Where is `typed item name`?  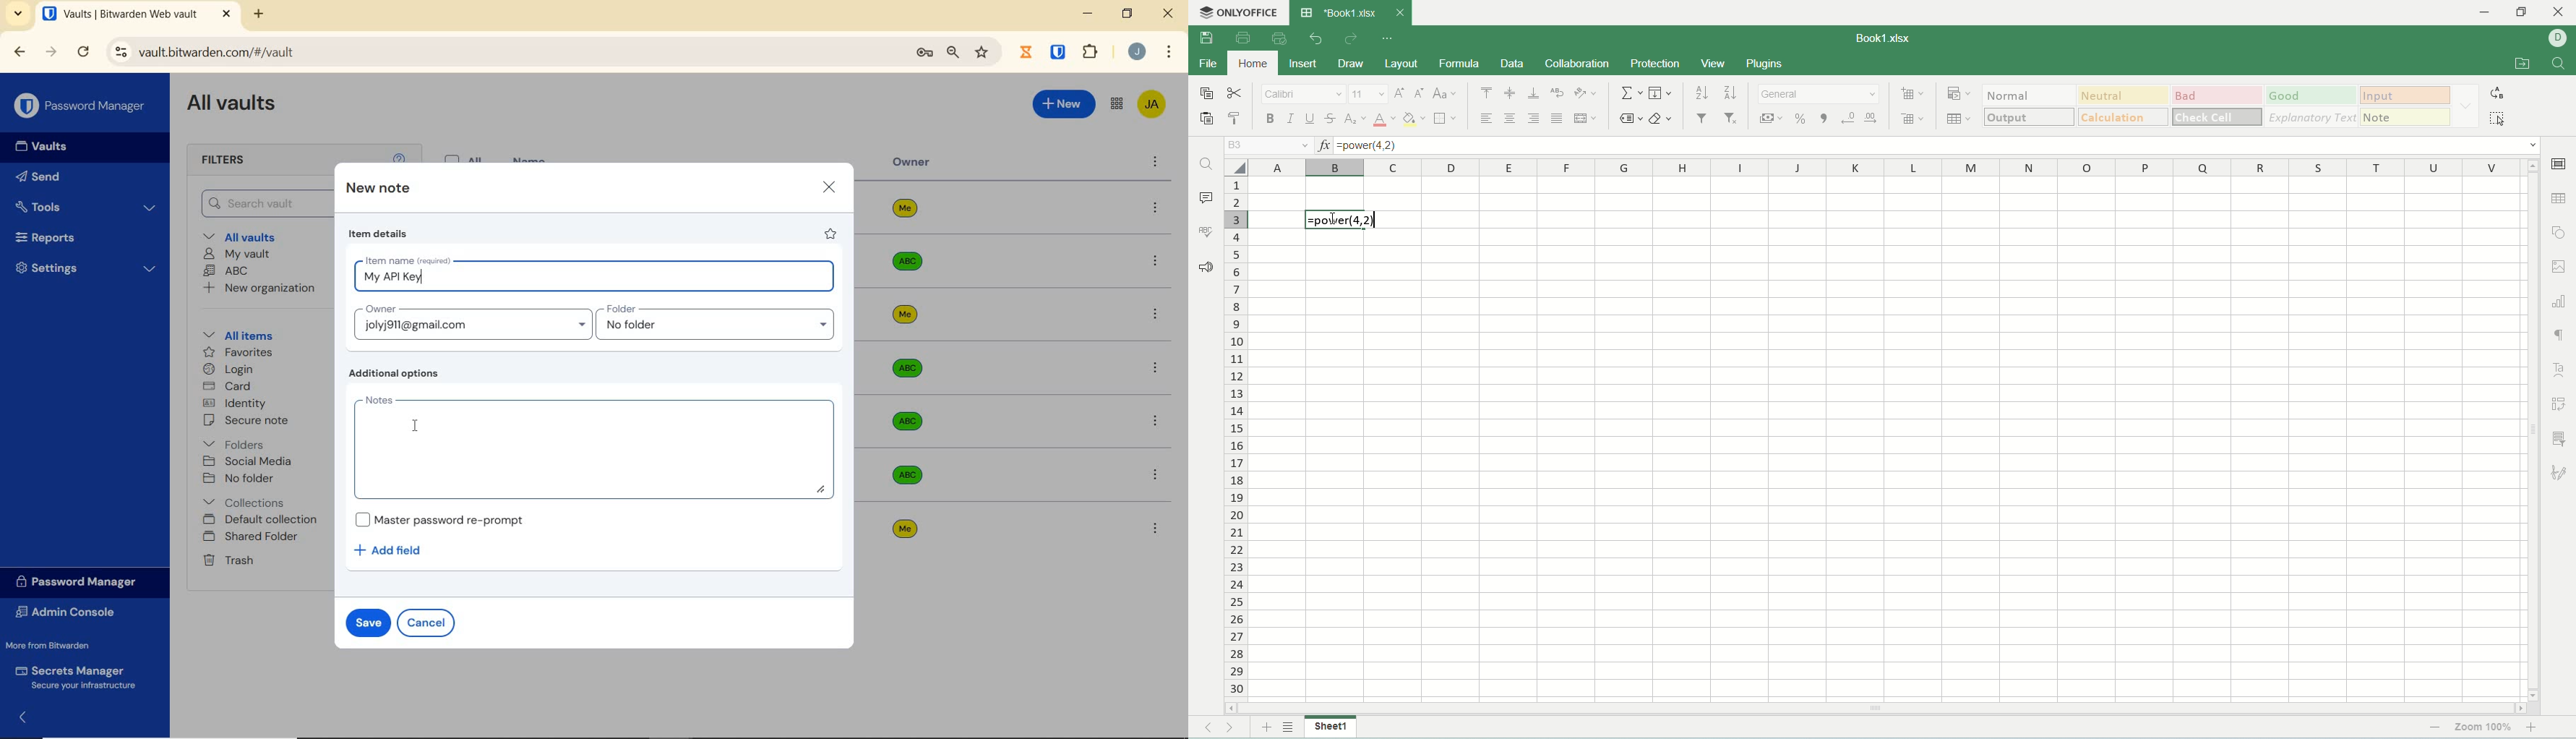
typed item name is located at coordinates (393, 277).